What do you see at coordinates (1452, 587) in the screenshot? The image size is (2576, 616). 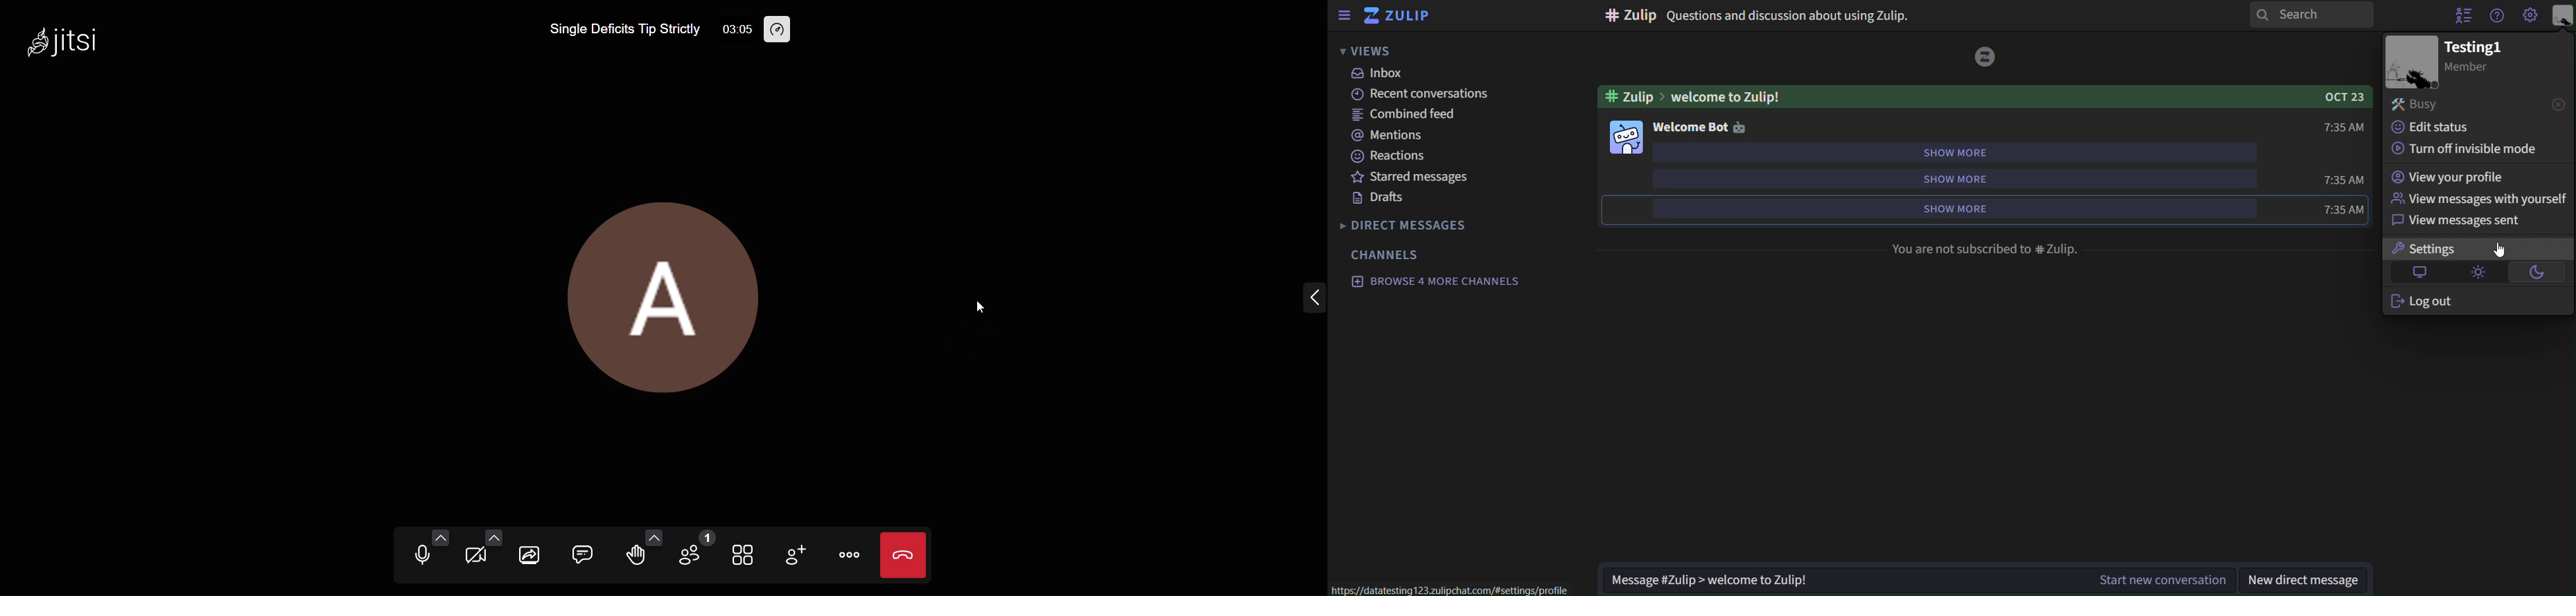 I see `website URL` at bounding box center [1452, 587].